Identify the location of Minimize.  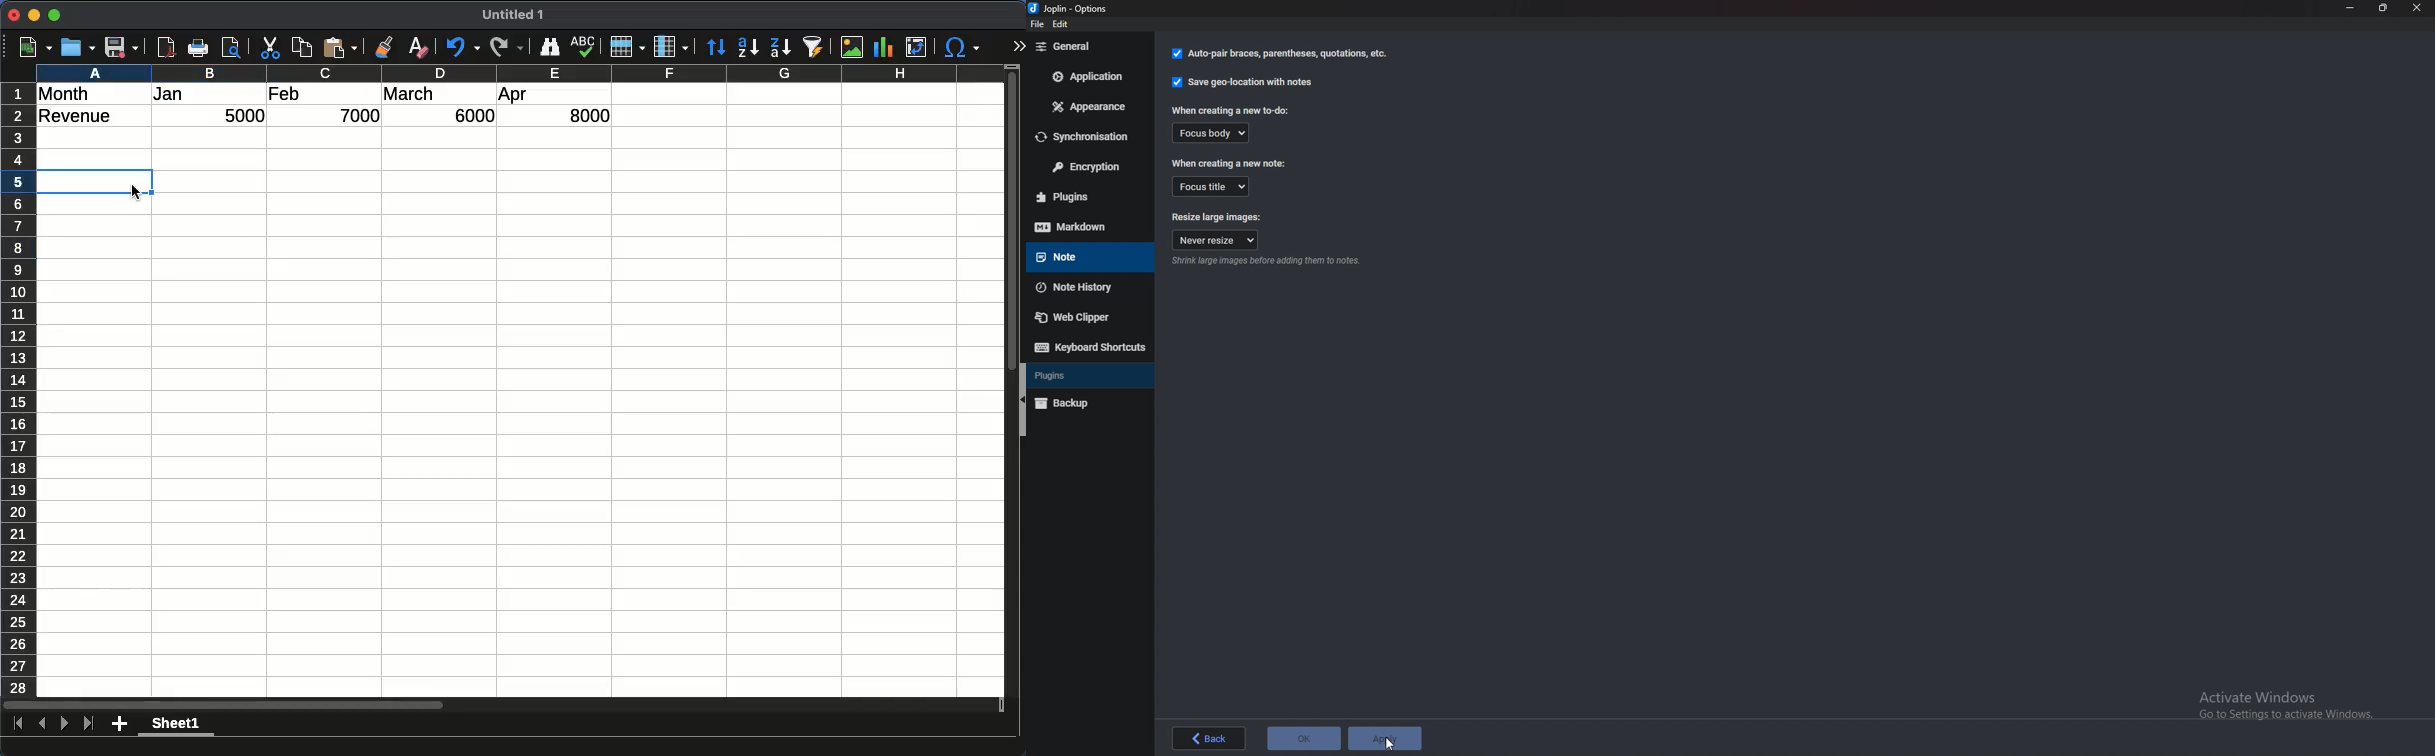
(2352, 7).